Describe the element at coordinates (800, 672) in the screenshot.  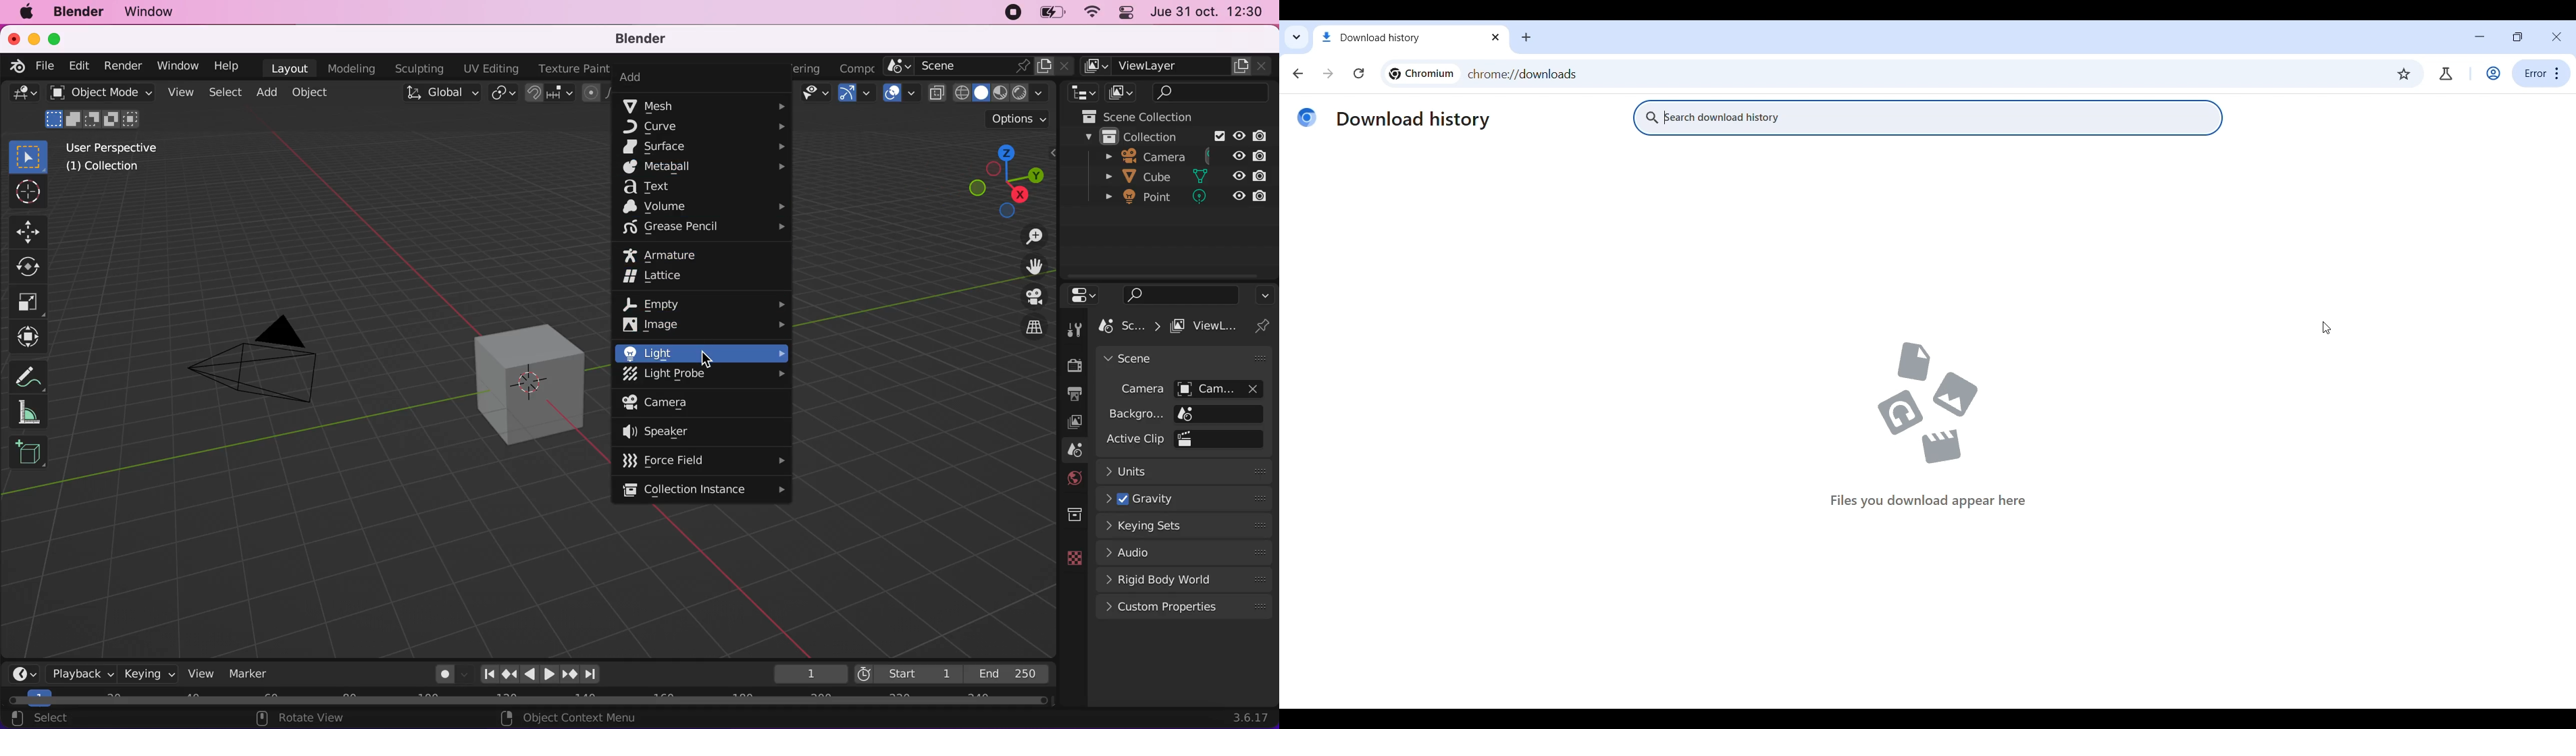
I see `1` at that location.